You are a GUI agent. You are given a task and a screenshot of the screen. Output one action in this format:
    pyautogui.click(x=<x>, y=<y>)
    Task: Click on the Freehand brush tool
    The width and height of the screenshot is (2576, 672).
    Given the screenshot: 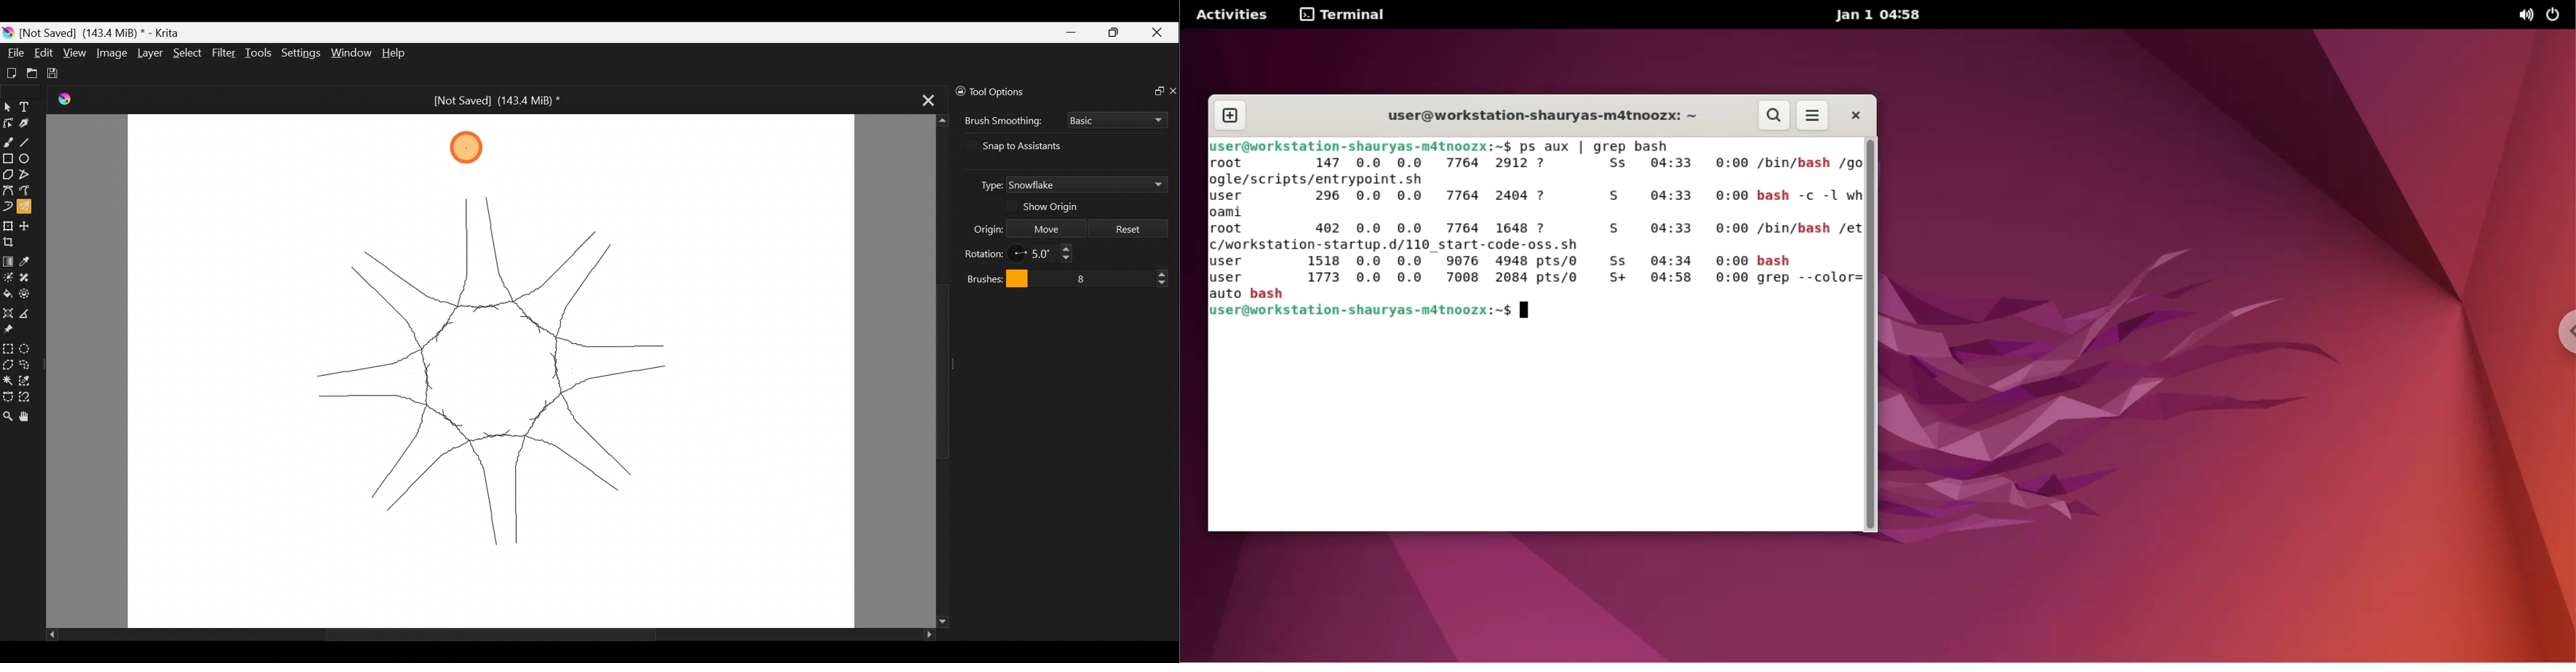 What is the action you would take?
    pyautogui.click(x=7, y=141)
    